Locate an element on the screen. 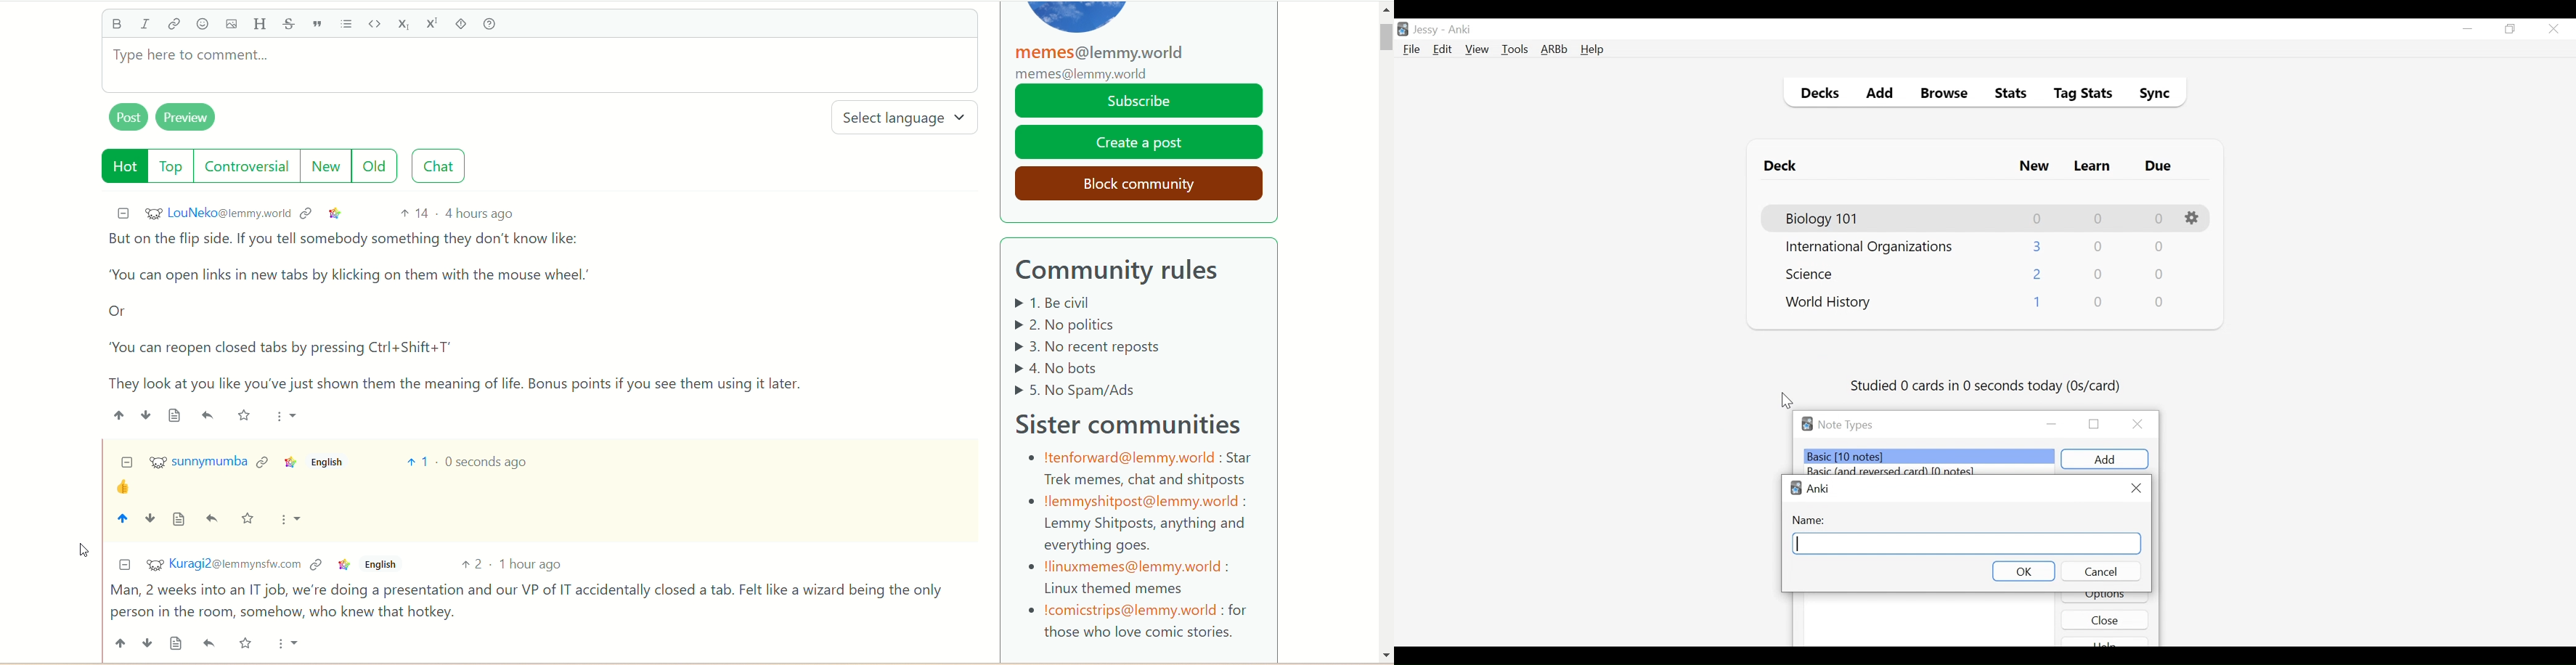 The width and height of the screenshot is (2576, 672). comment of Kuragi2 is located at coordinates (528, 604).